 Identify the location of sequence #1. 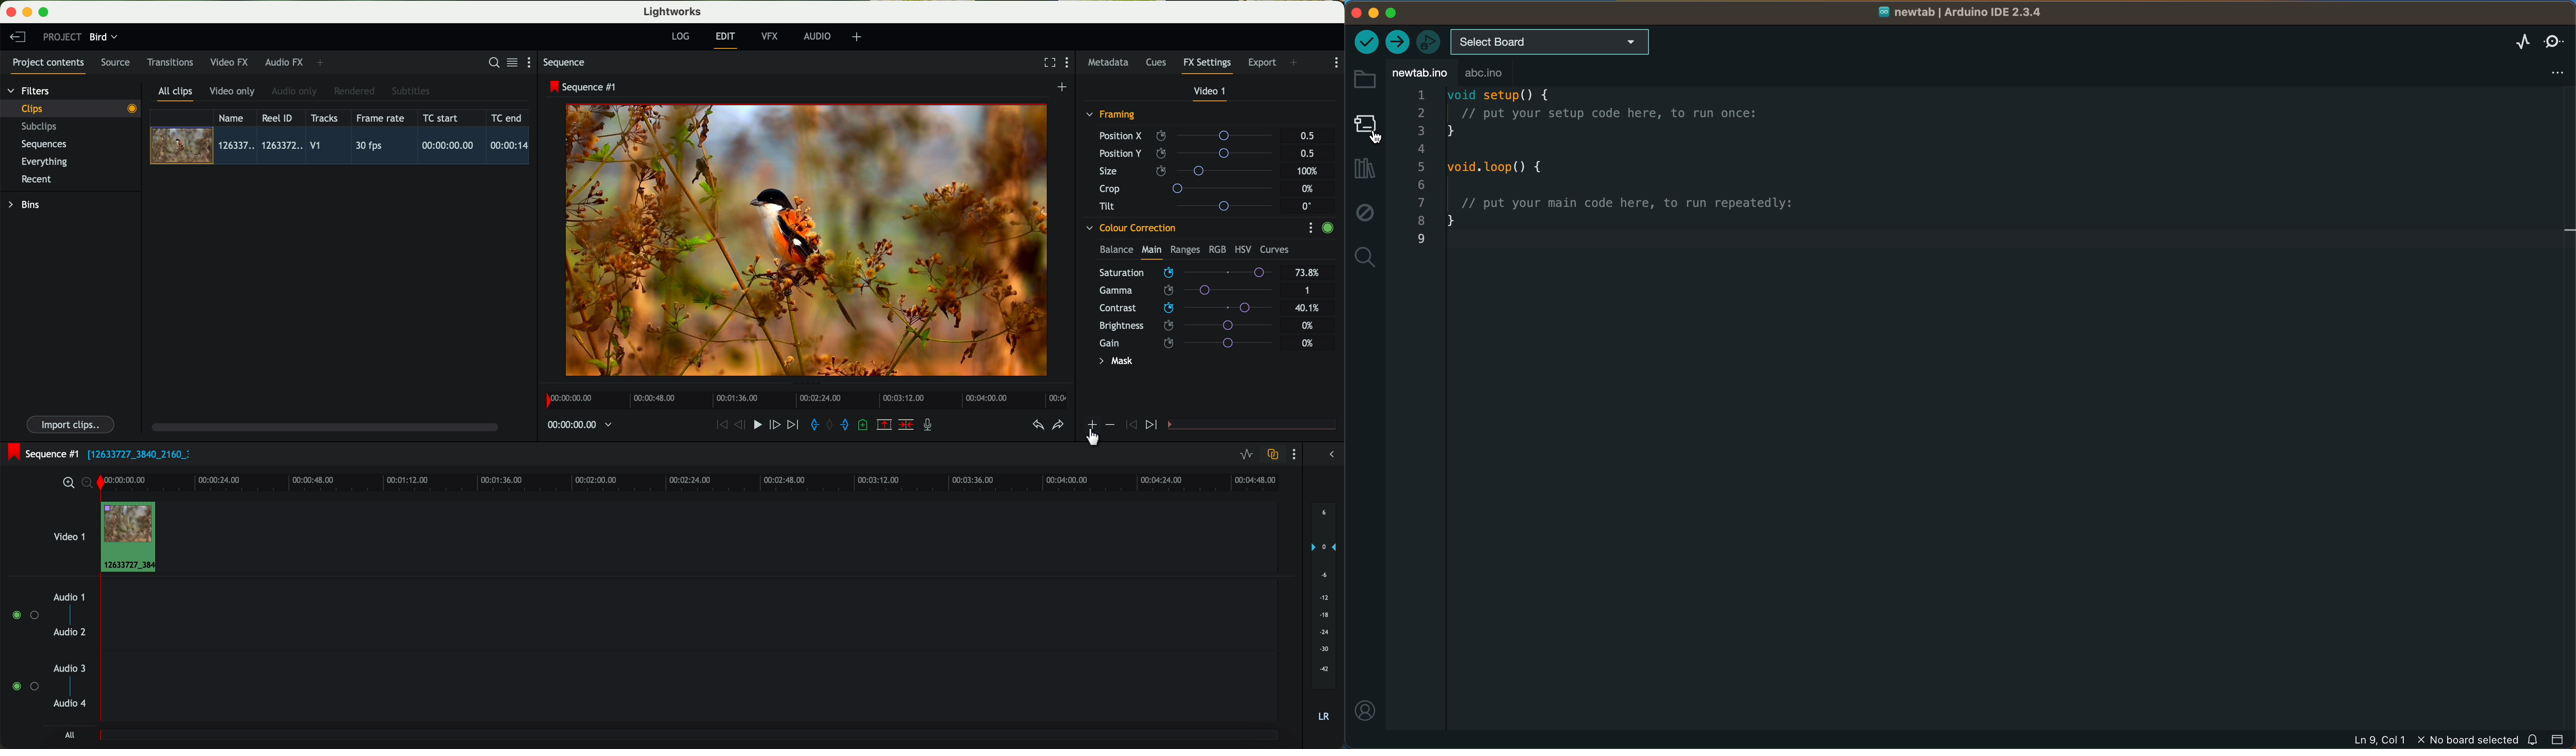
(40, 454).